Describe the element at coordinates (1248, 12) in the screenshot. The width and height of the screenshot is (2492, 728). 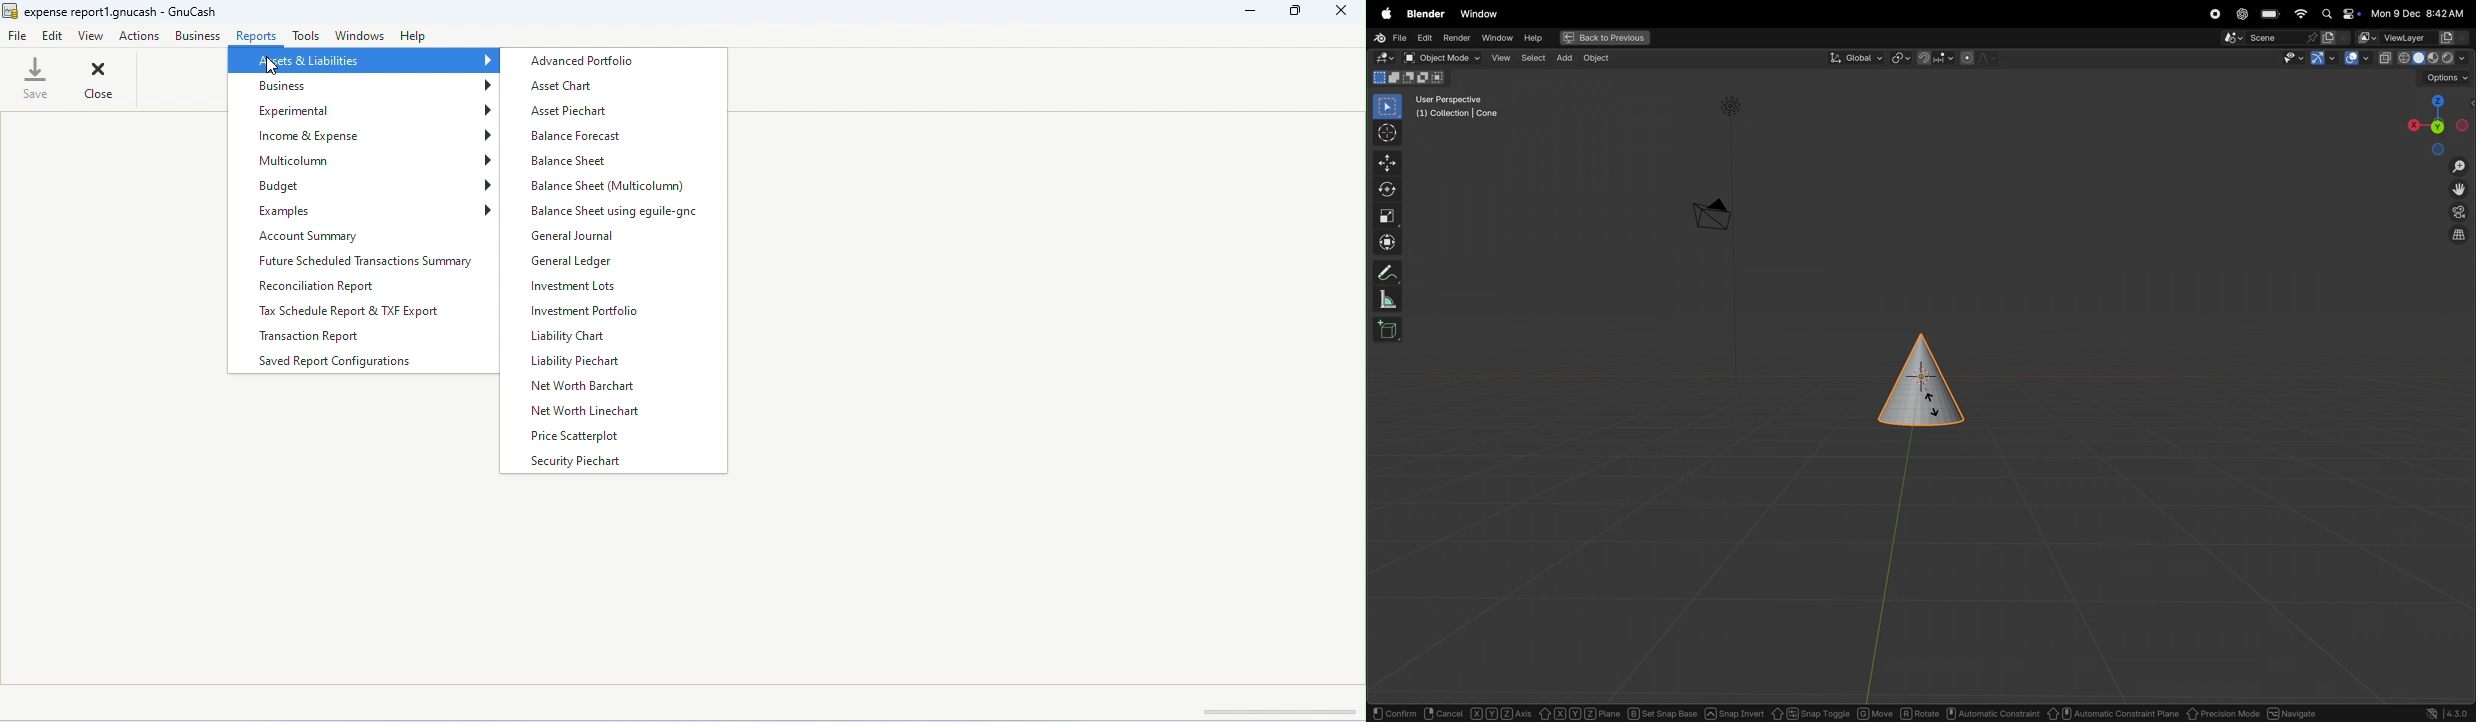
I see `minimize` at that location.